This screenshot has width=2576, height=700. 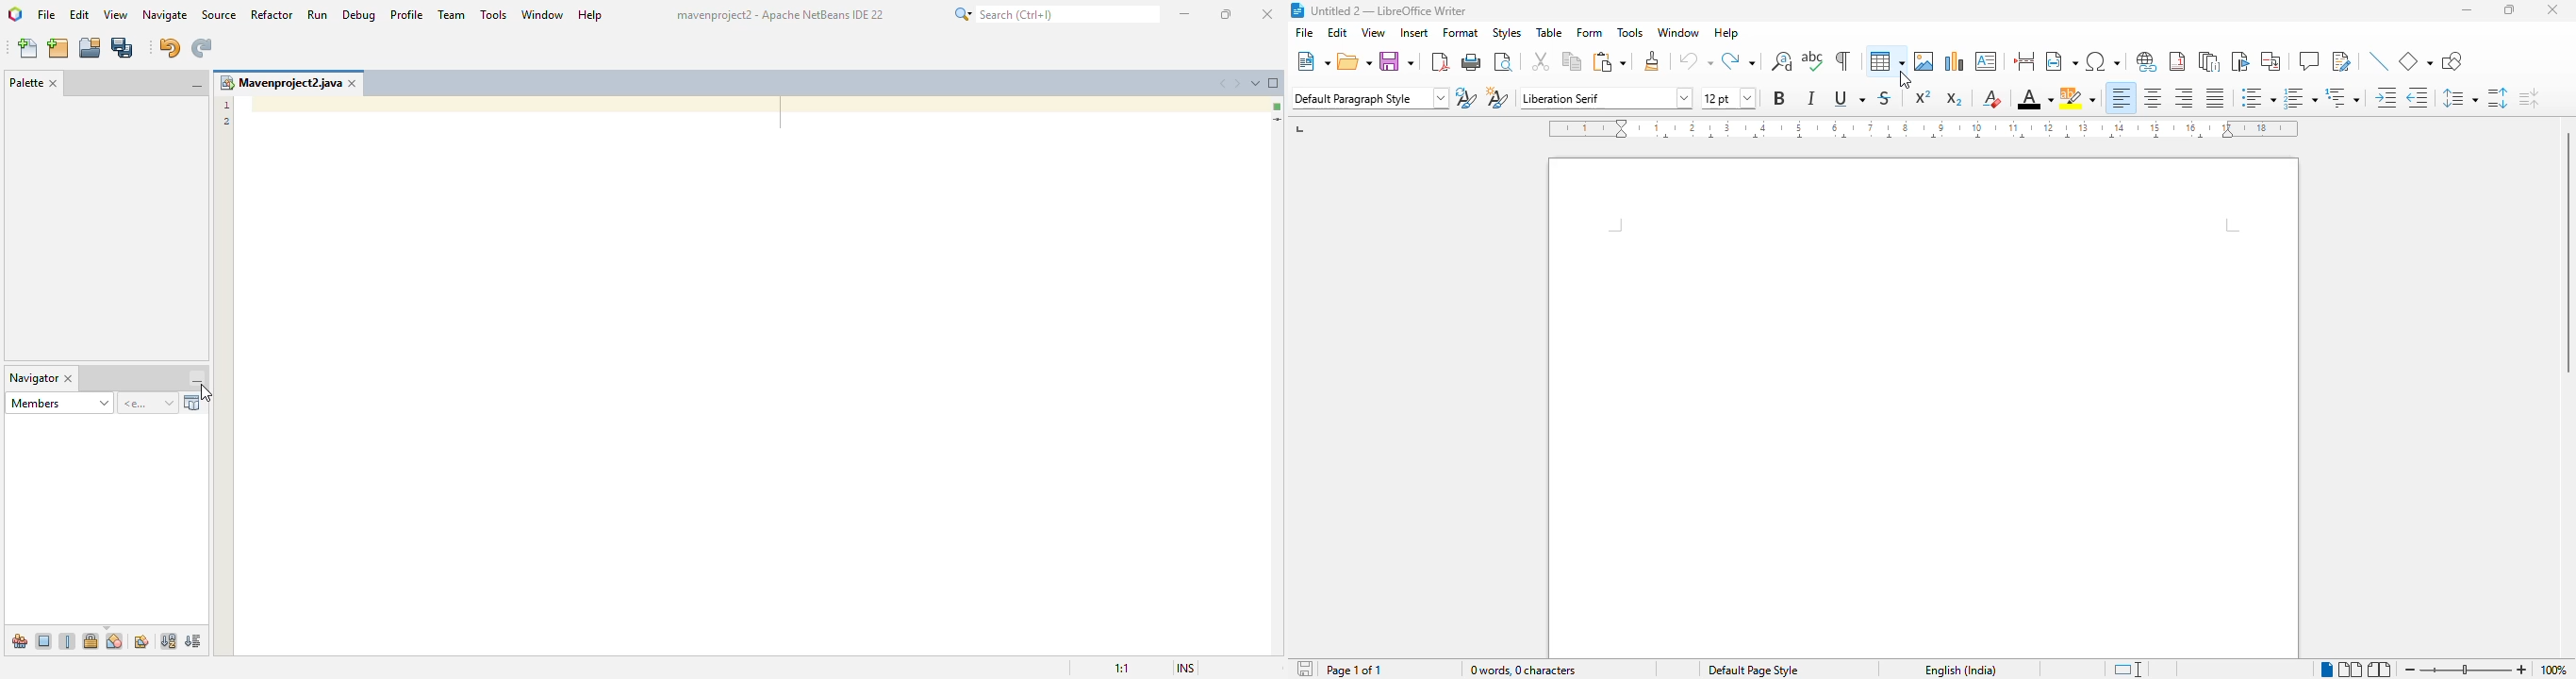 What do you see at coordinates (2271, 61) in the screenshot?
I see `insert cross-reference` at bounding box center [2271, 61].